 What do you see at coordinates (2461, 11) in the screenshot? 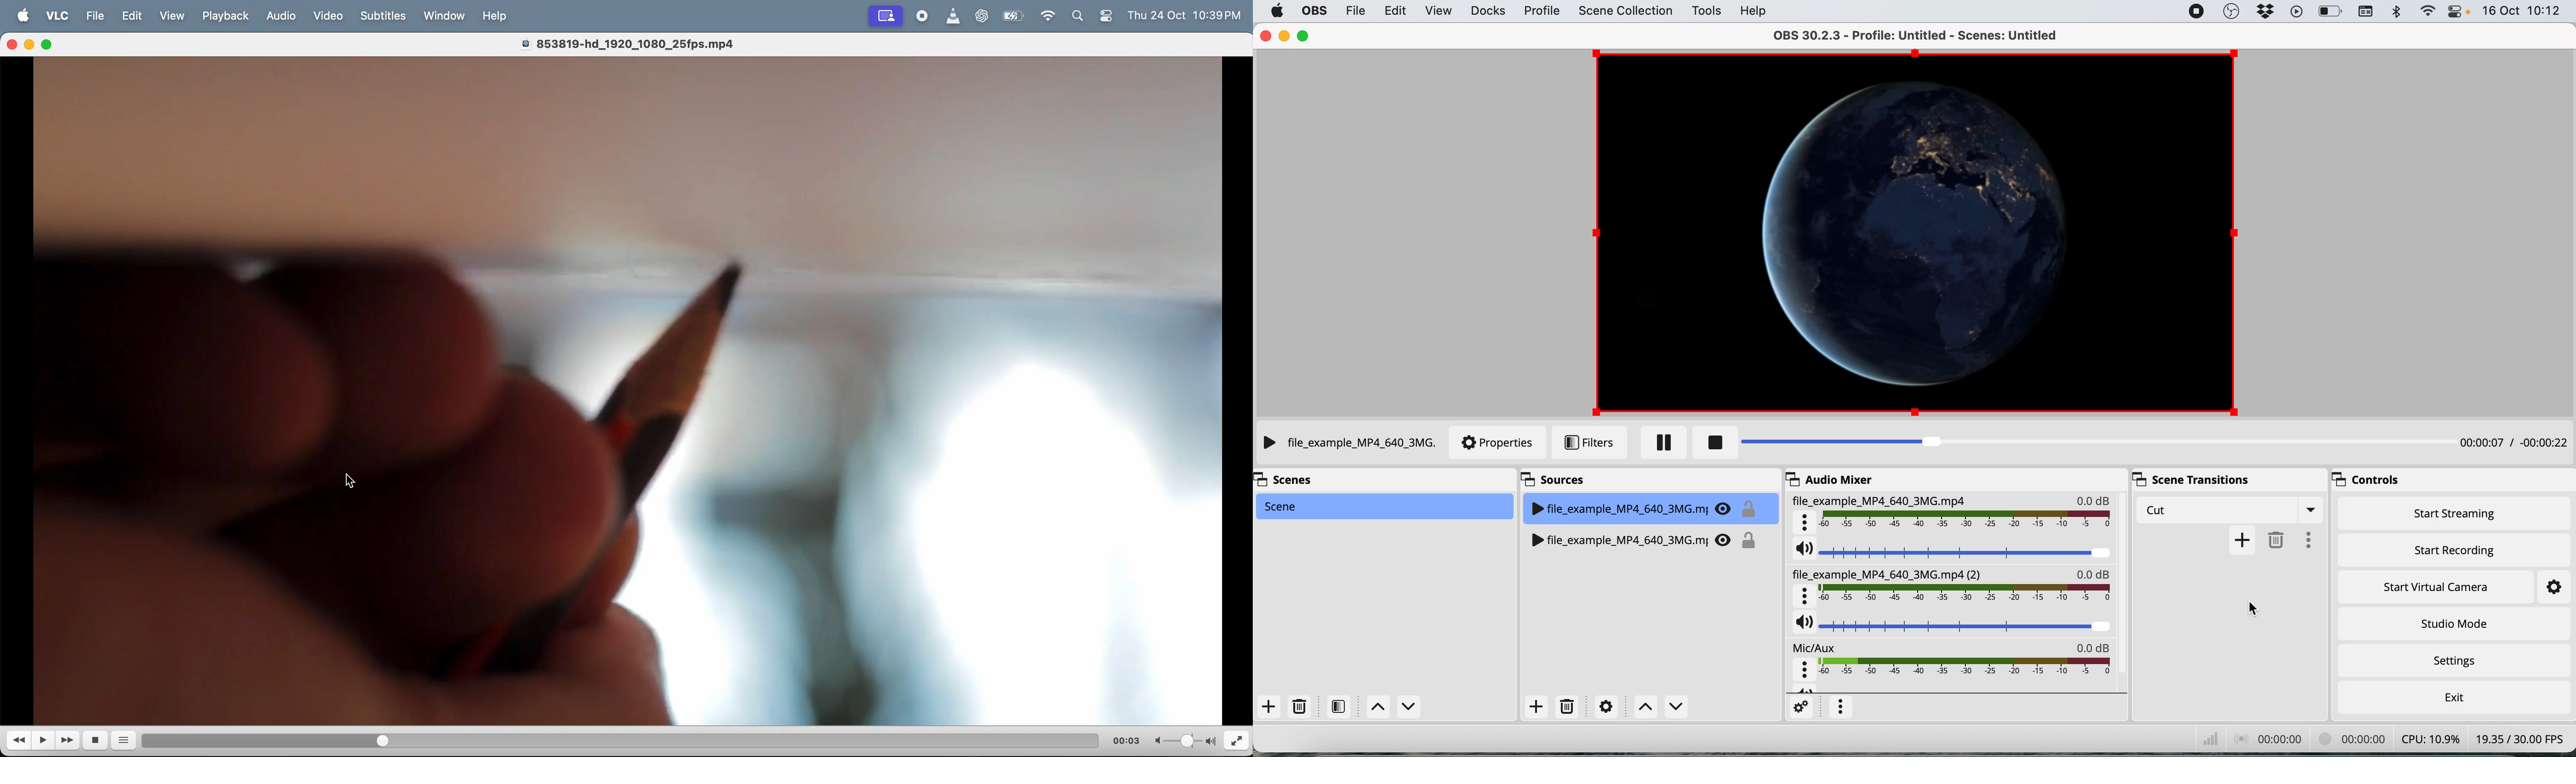
I see `control center` at bounding box center [2461, 11].